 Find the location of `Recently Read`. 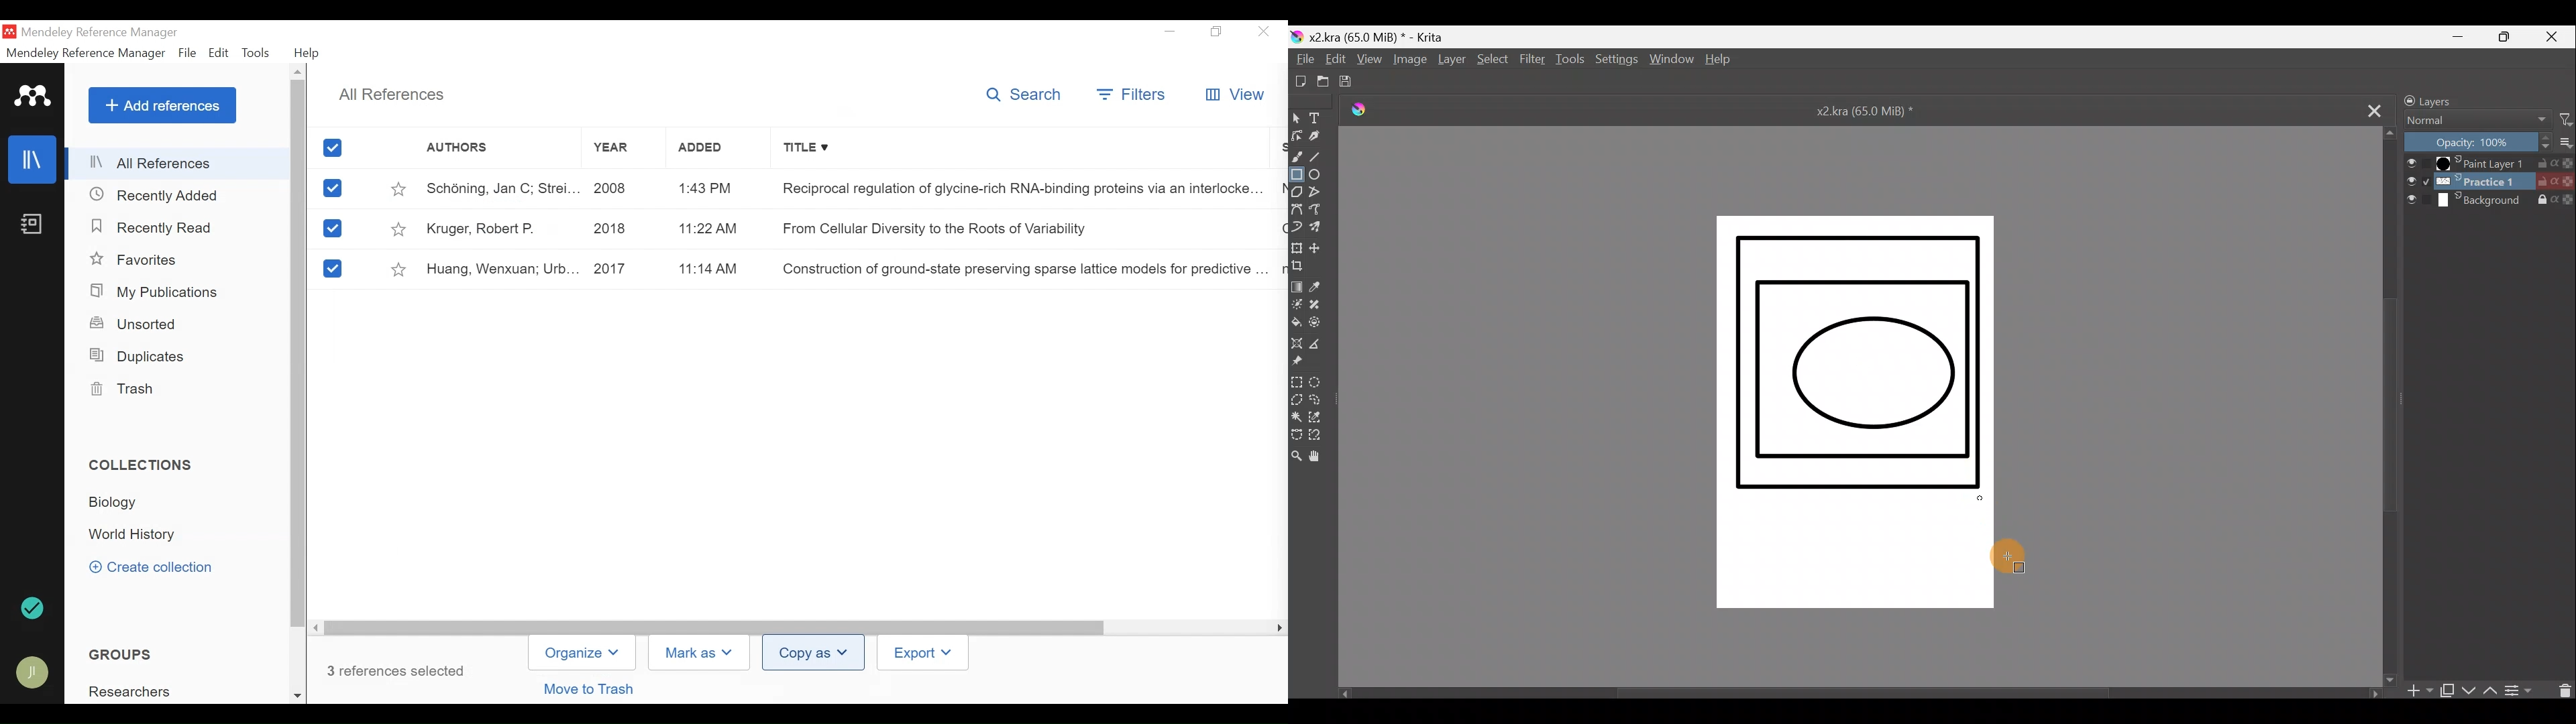

Recently Read is located at coordinates (155, 228).